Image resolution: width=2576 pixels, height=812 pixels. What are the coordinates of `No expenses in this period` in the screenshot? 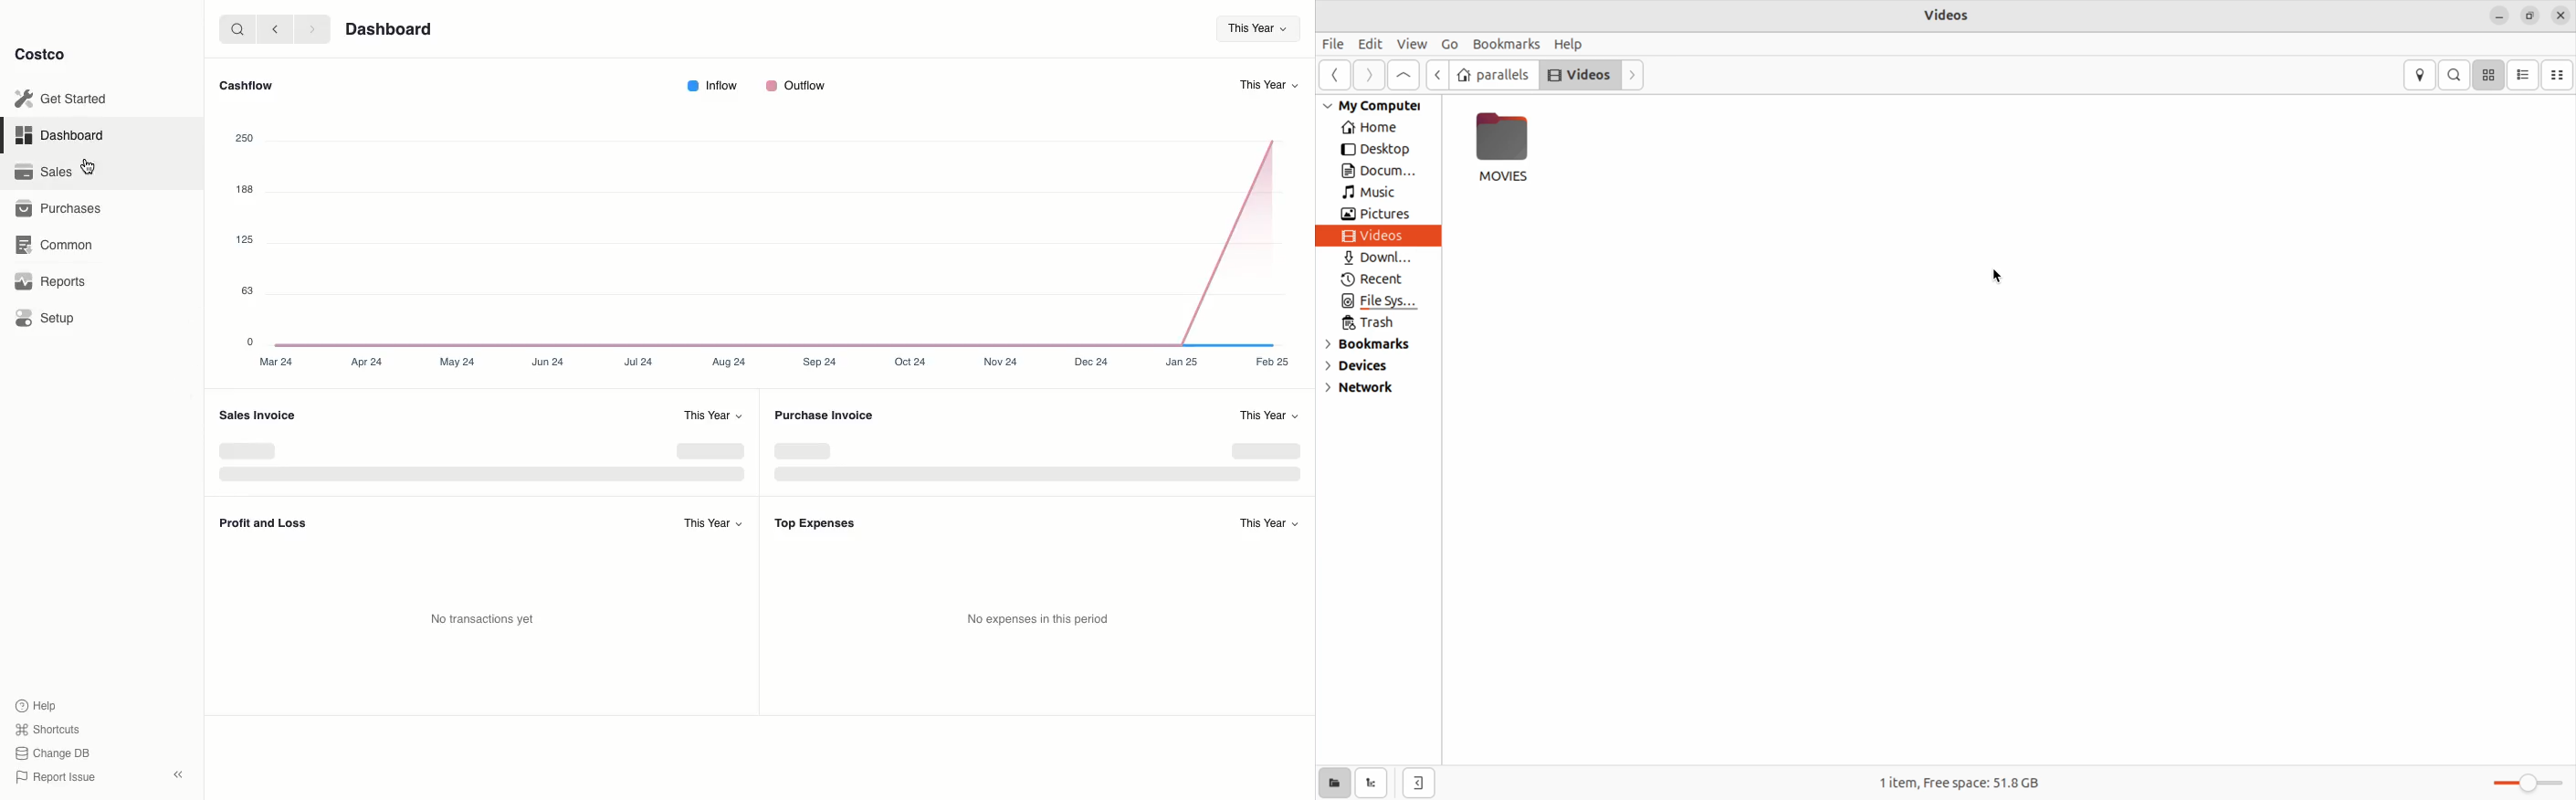 It's located at (1038, 619).